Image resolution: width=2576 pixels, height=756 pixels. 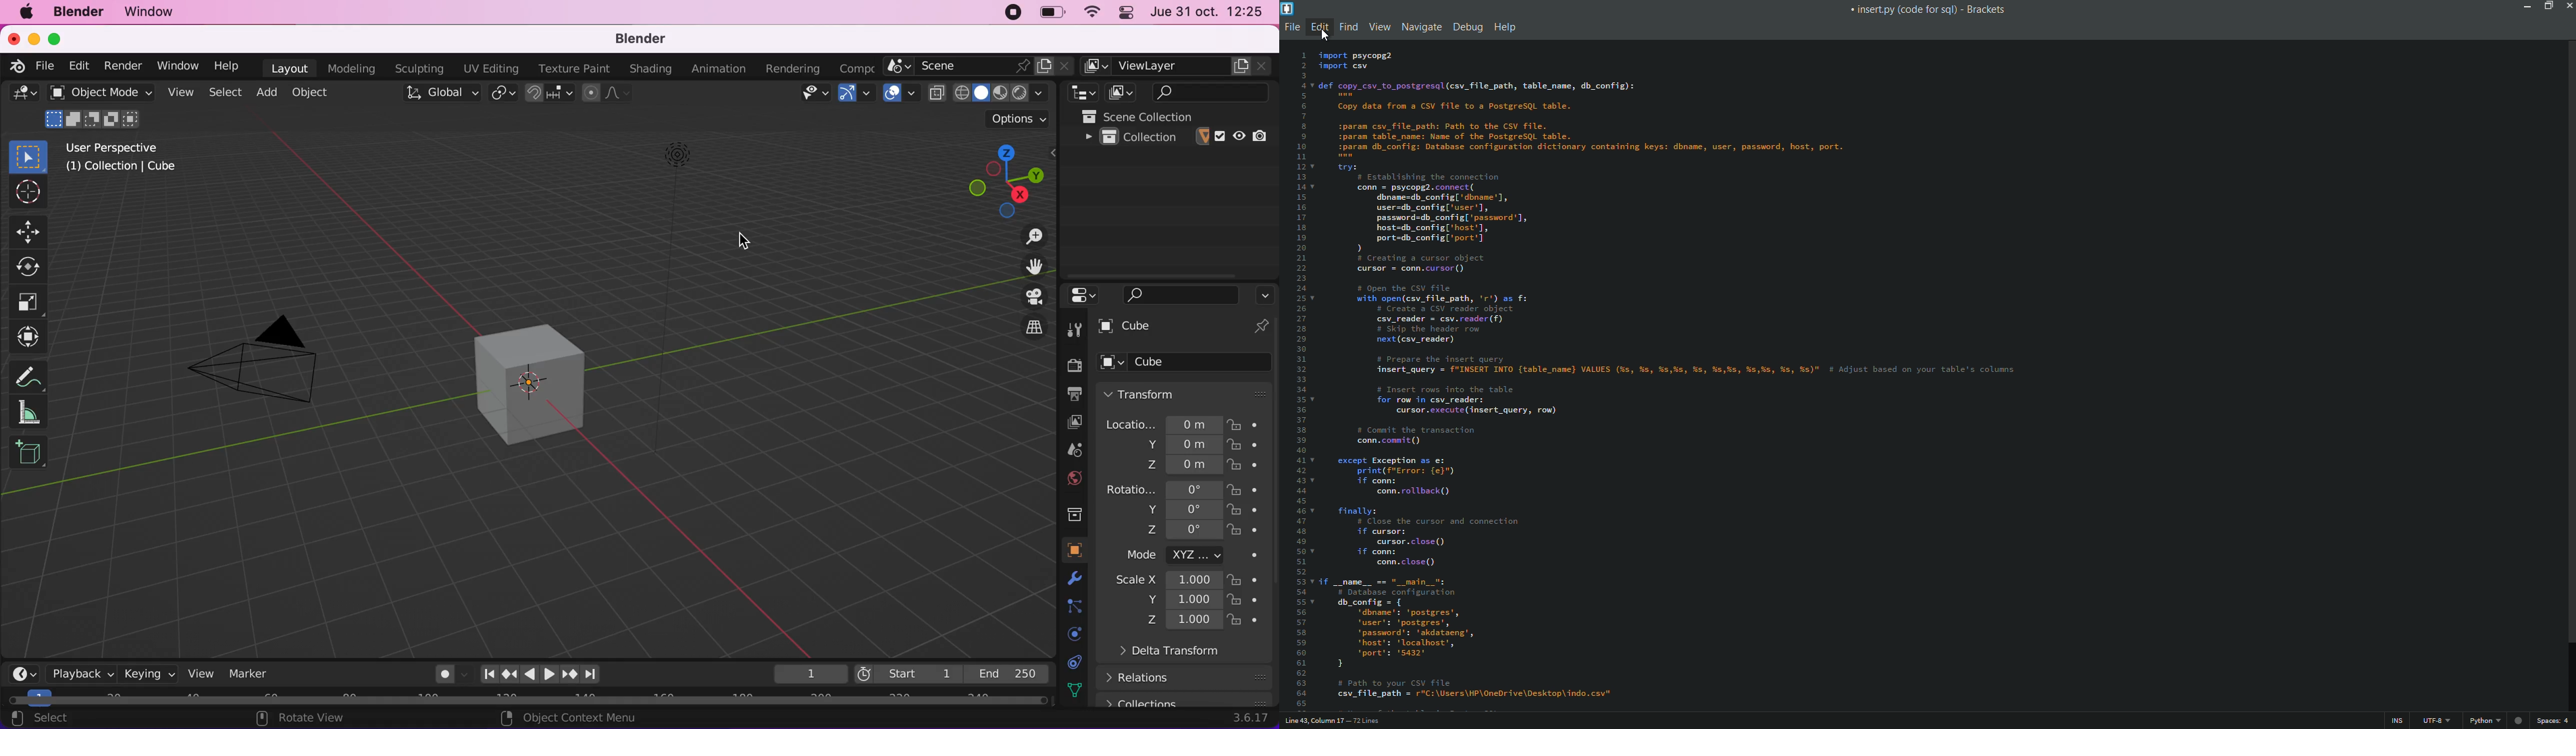 I want to click on close app, so click(x=2568, y=5).